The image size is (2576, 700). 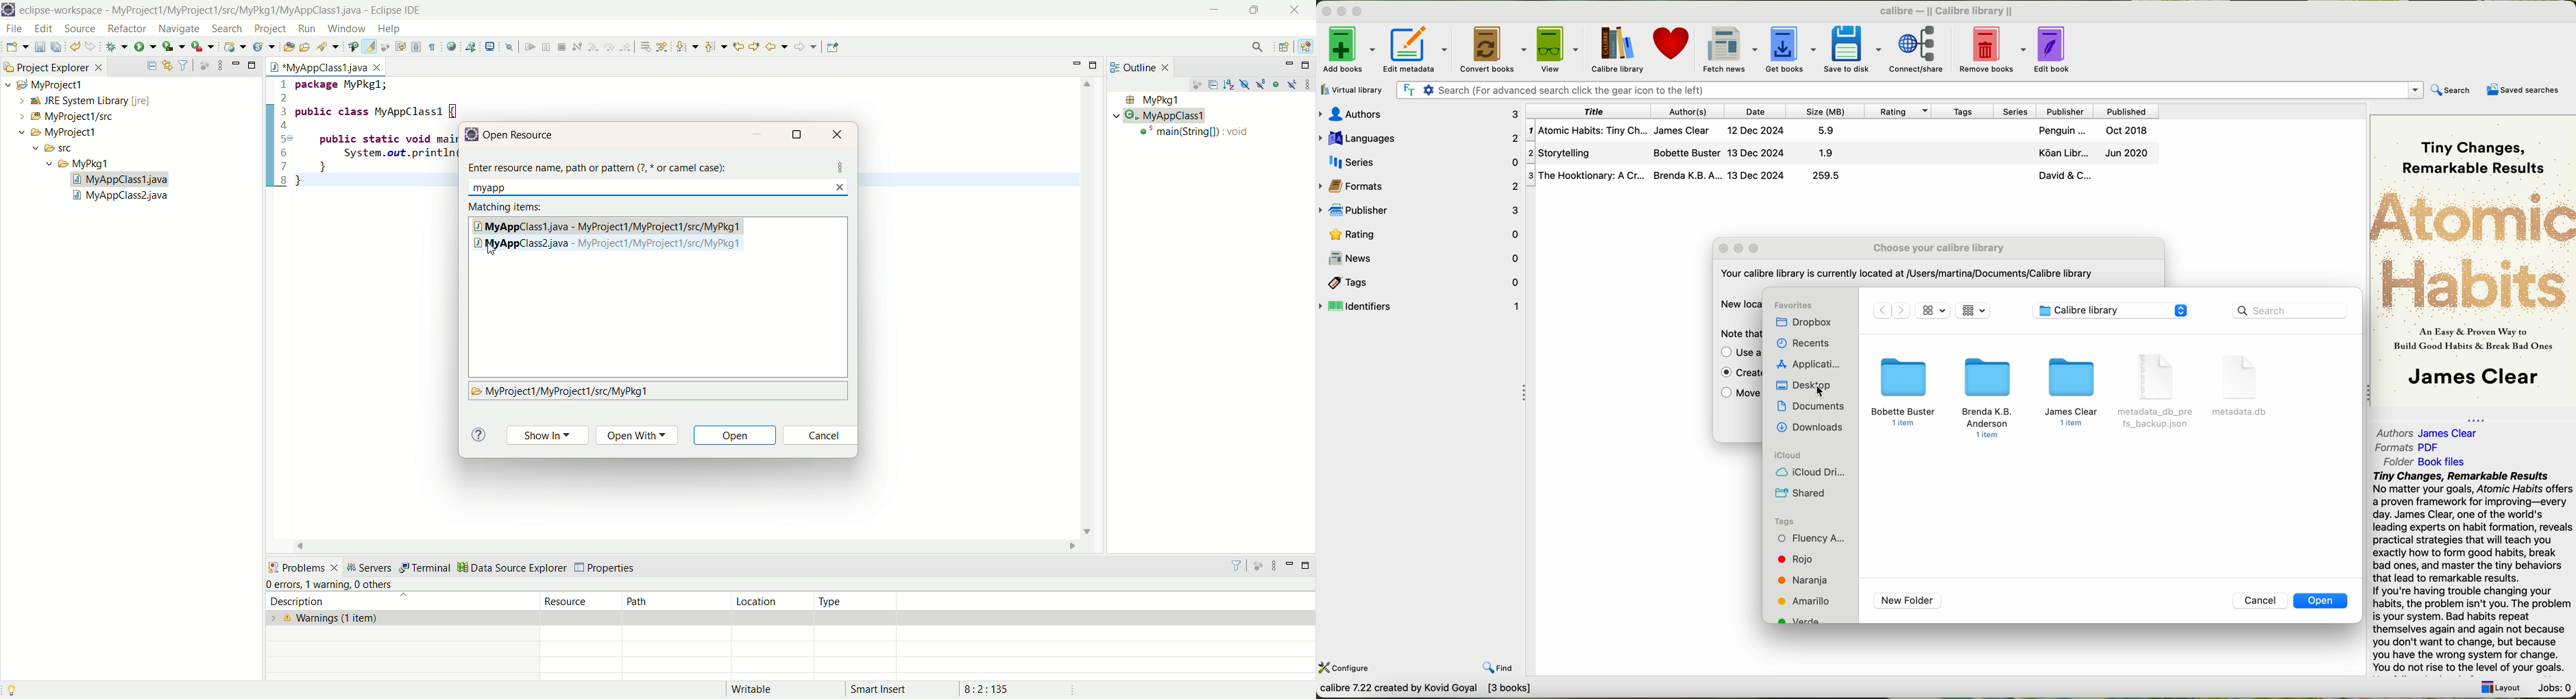 What do you see at coordinates (546, 49) in the screenshot?
I see `suspend` at bounding box center [546, 49].